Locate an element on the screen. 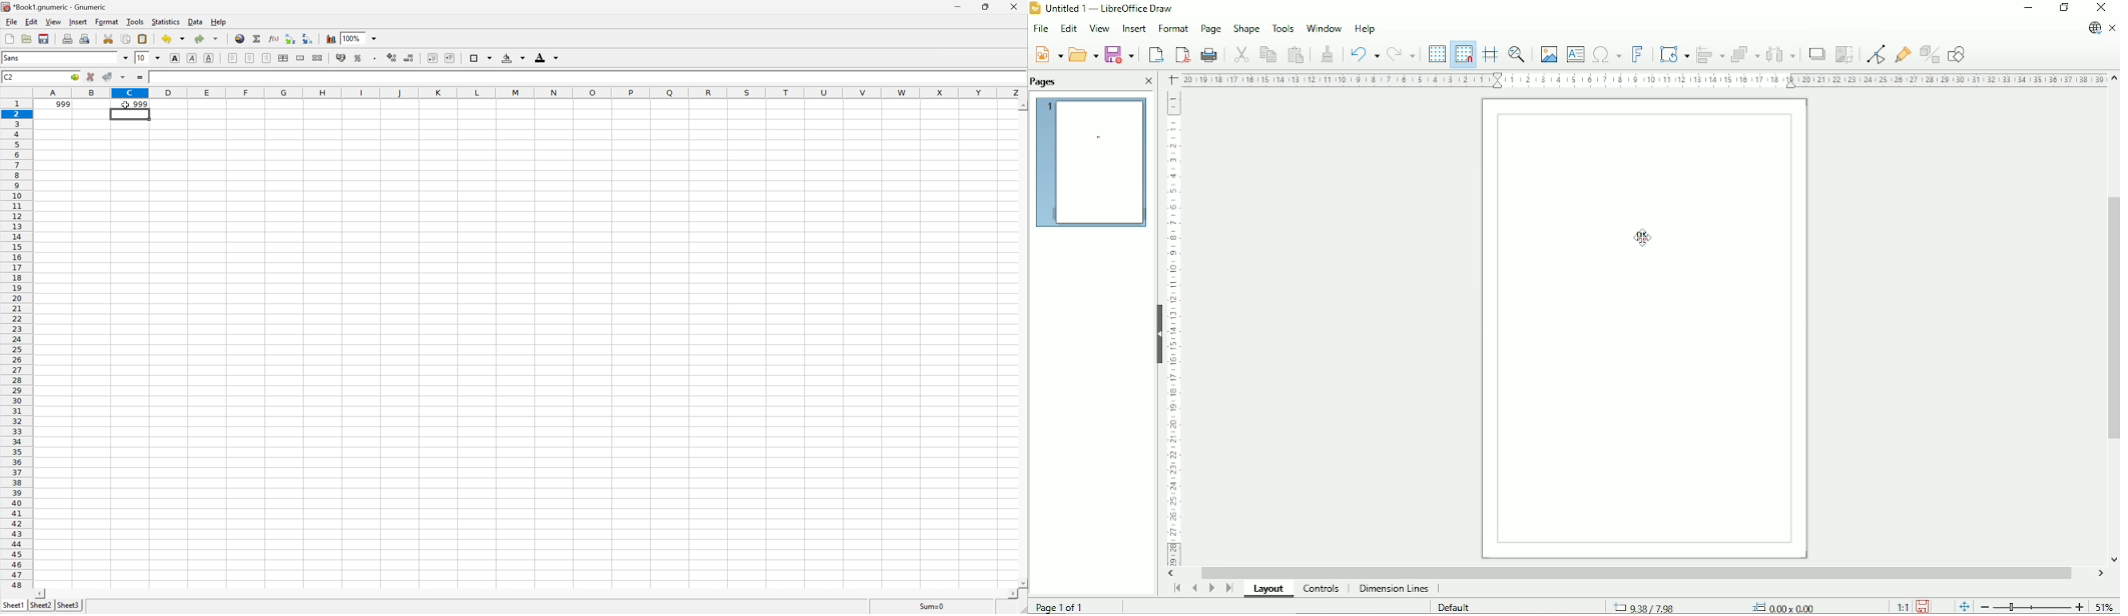  Show gluepoint functions  is located at coordinates (1903, 54).